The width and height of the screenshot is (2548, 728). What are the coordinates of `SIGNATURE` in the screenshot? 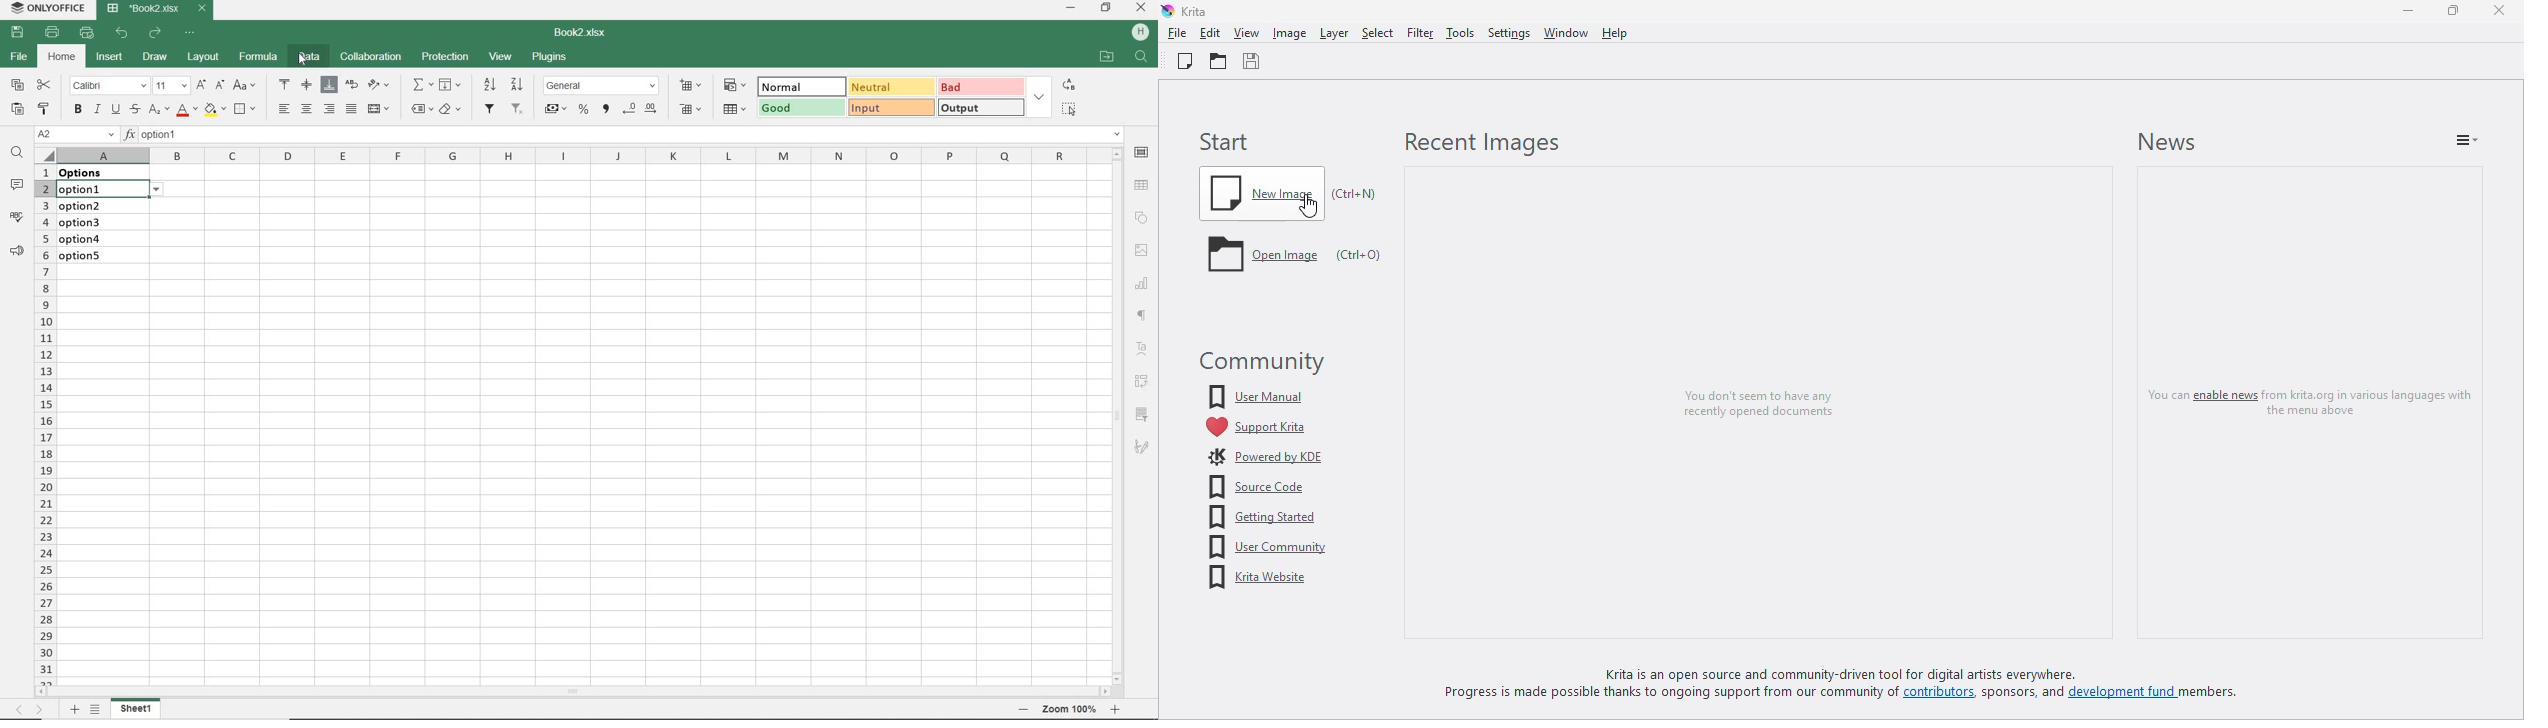 It's located at (1142, 446).